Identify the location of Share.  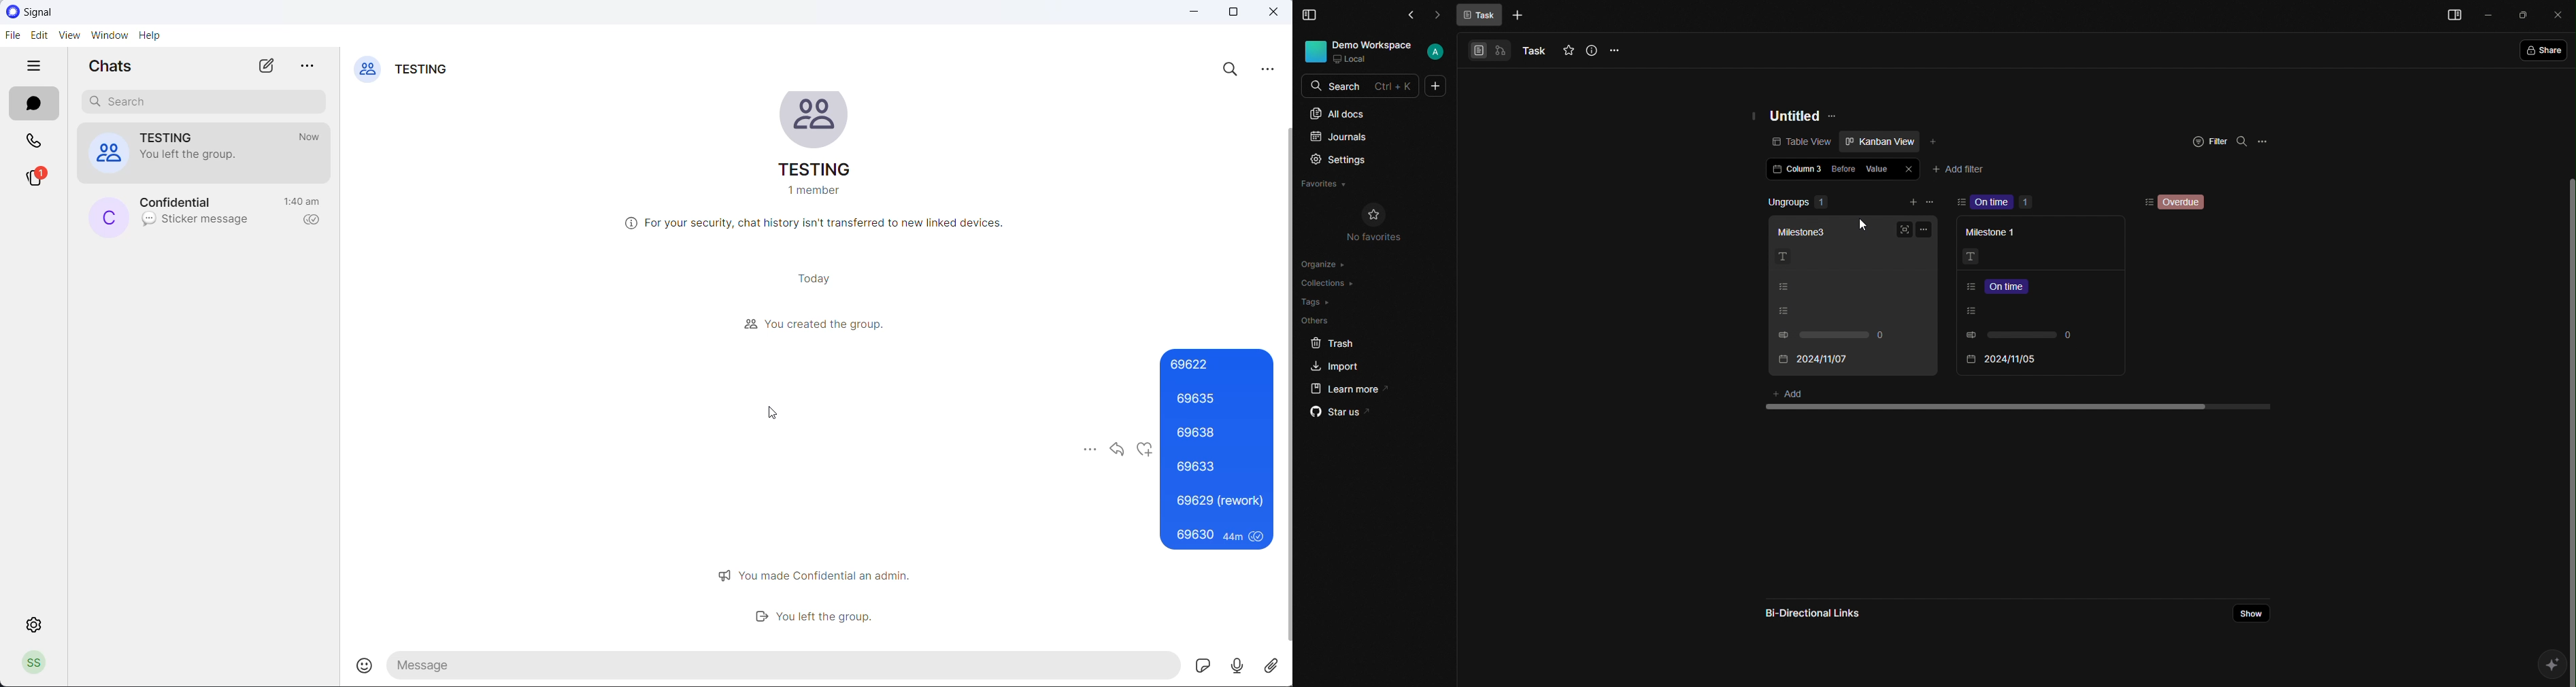
(2248, 613).